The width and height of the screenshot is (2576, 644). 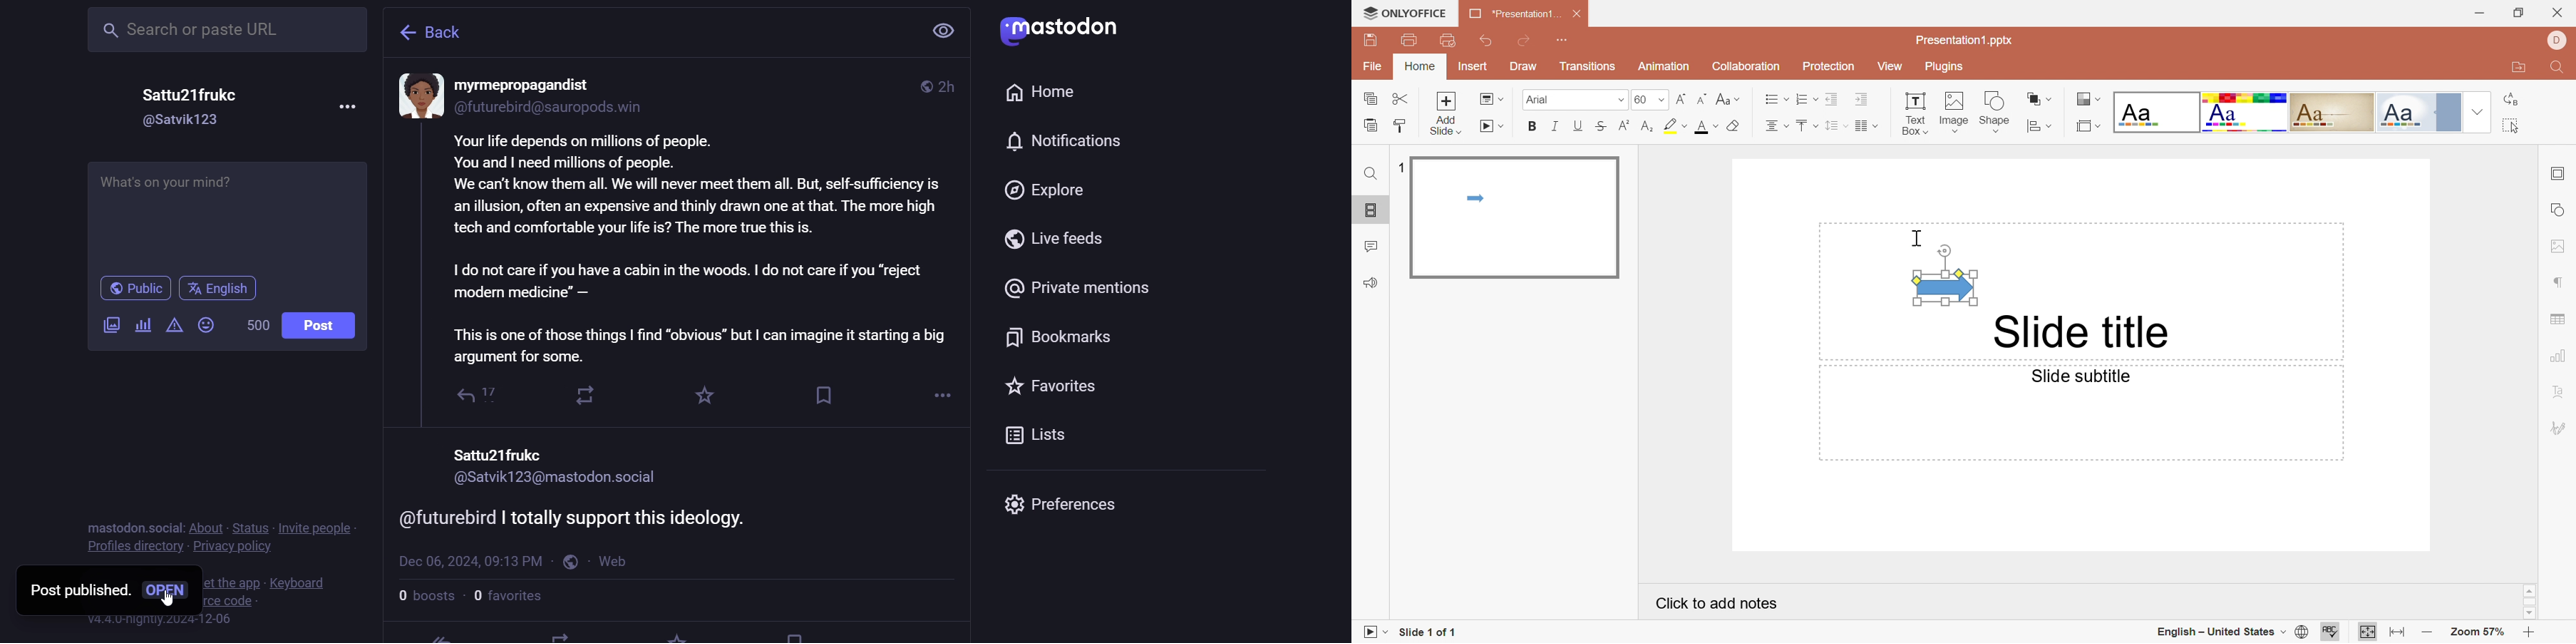 I want to click on mastodon, so click(x=1062, y=29).